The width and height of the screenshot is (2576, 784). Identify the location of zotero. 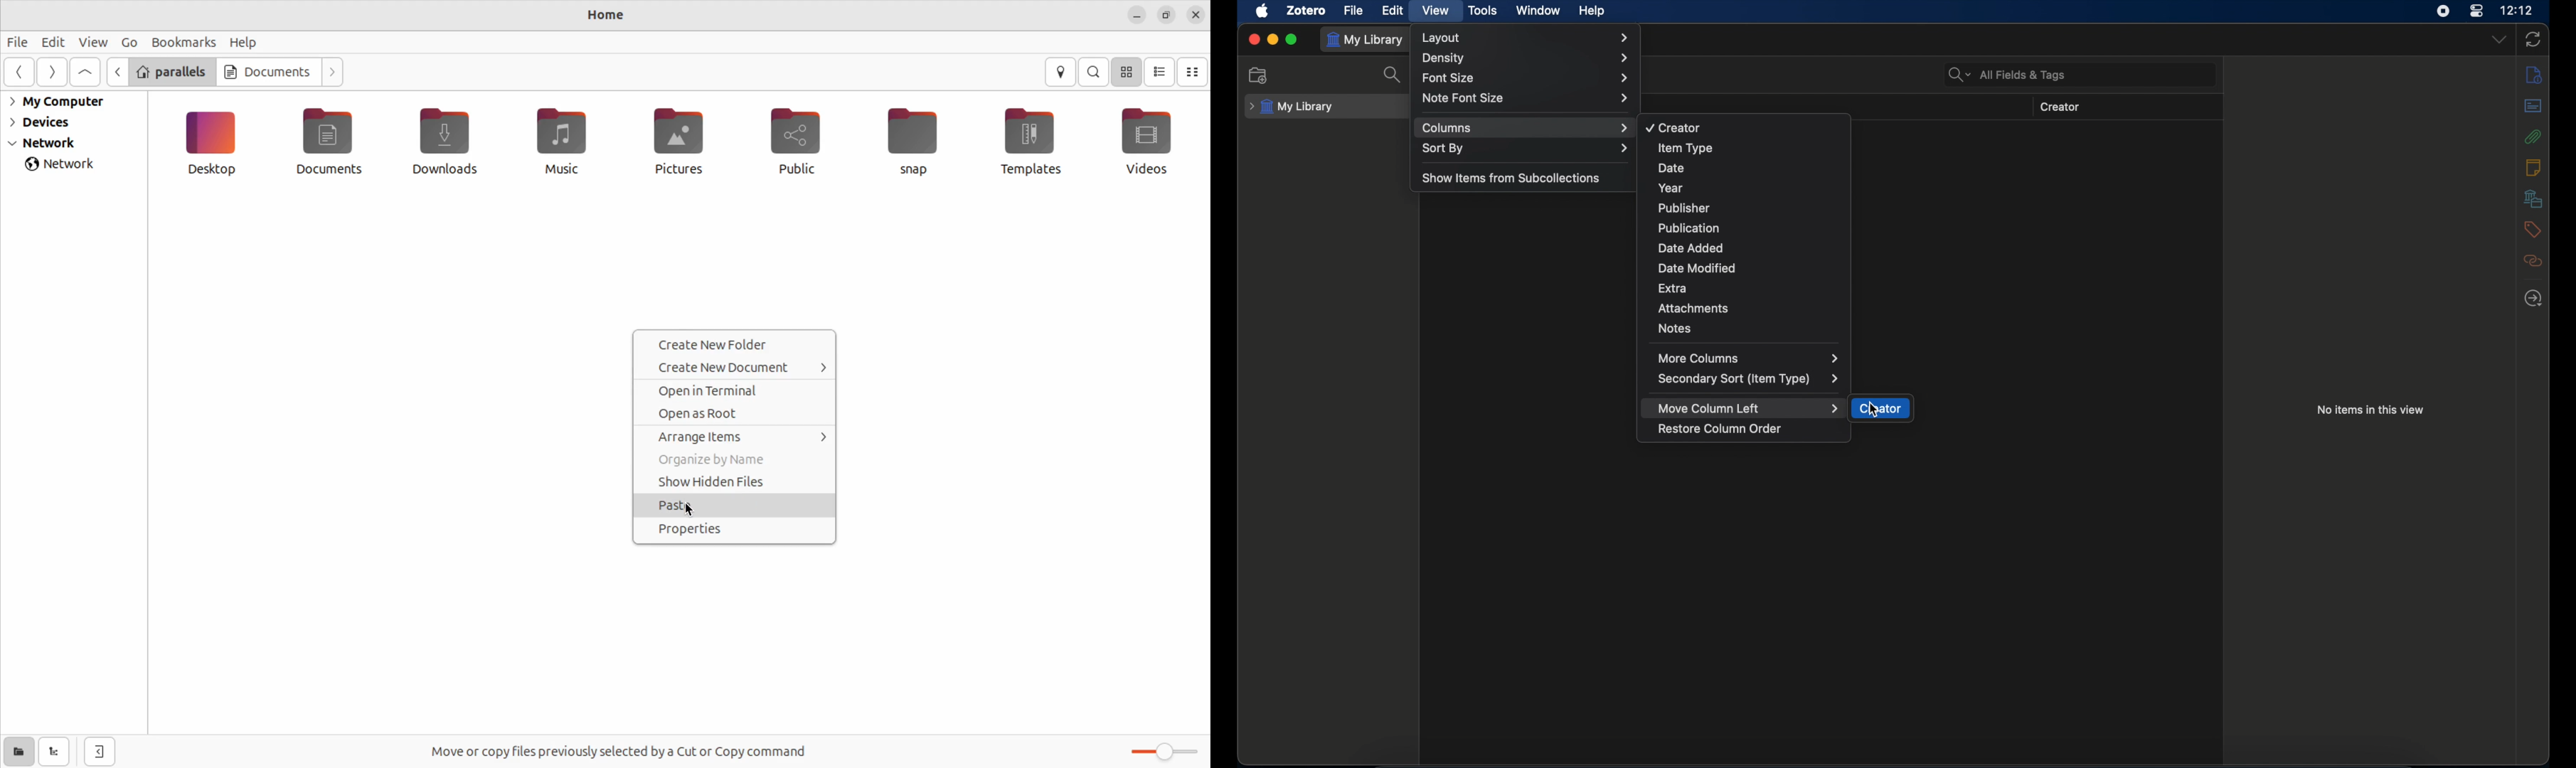
(1307, 10).